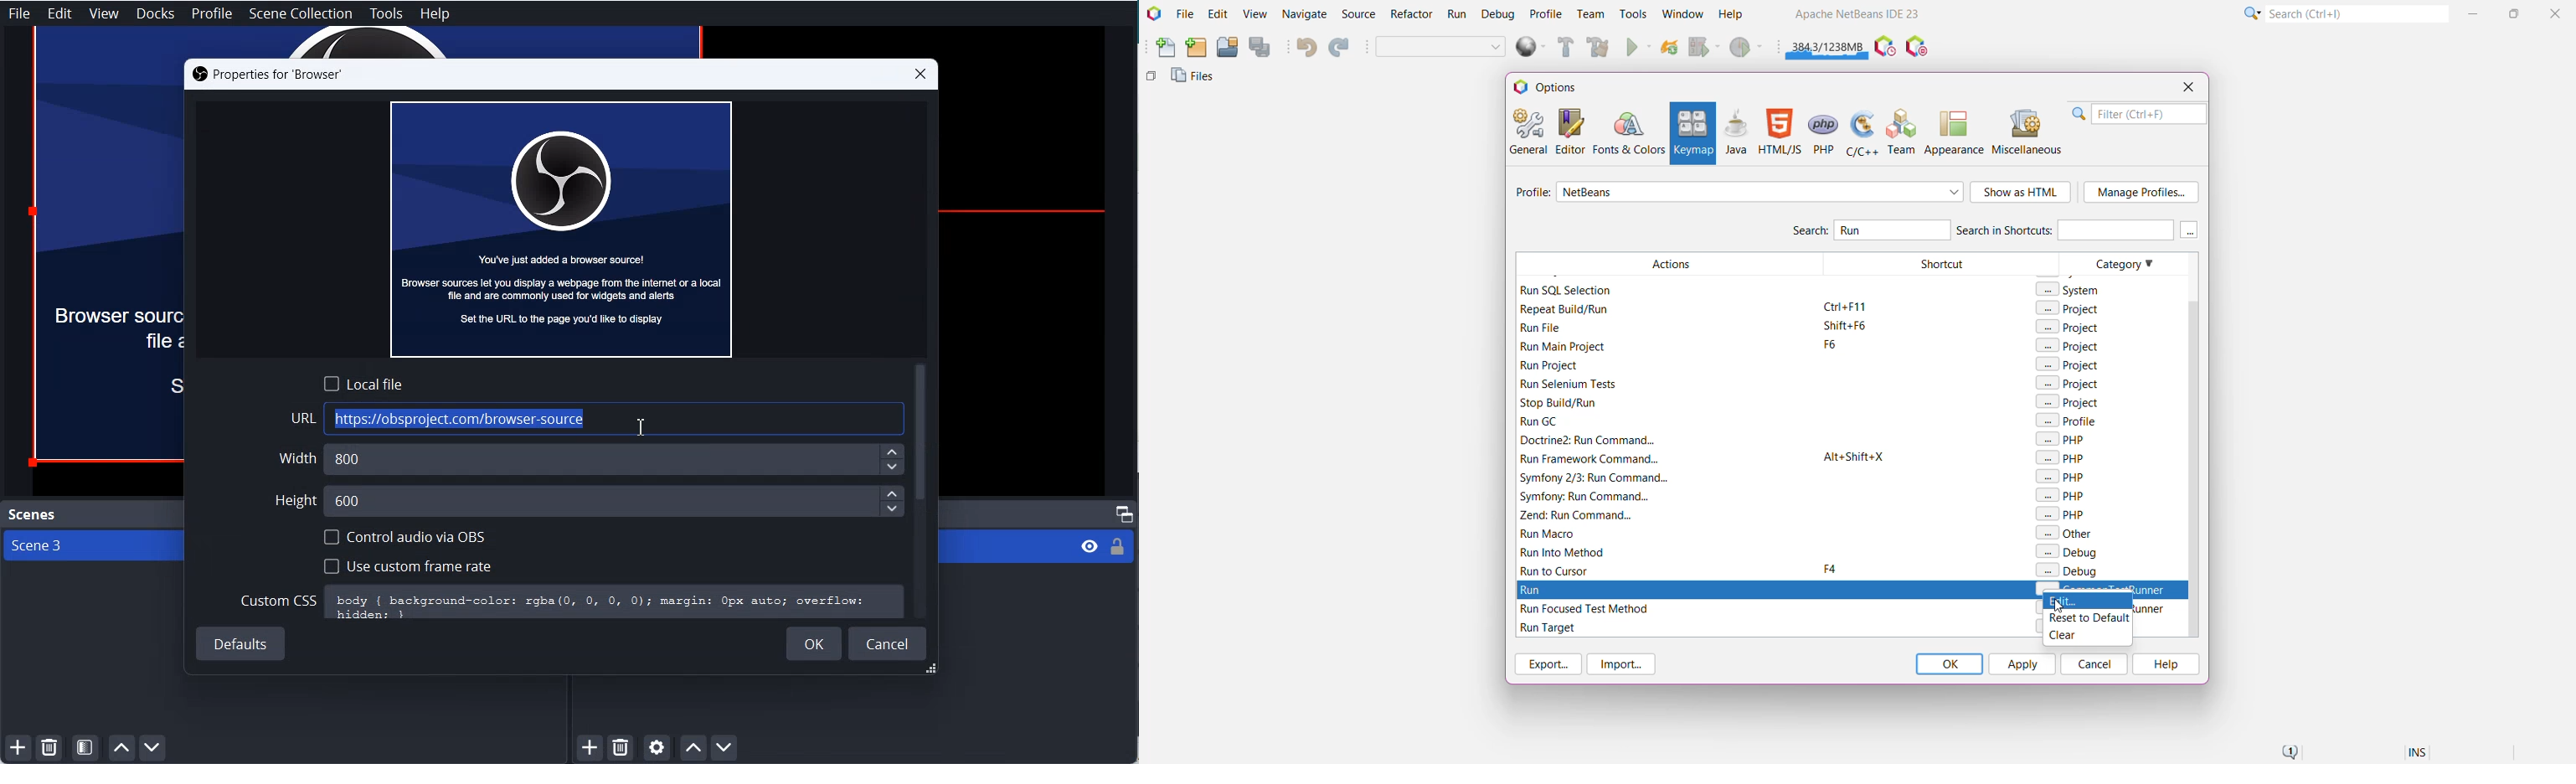 The image size is (2576, 784). I want to click on Help, so click(2165, 664).